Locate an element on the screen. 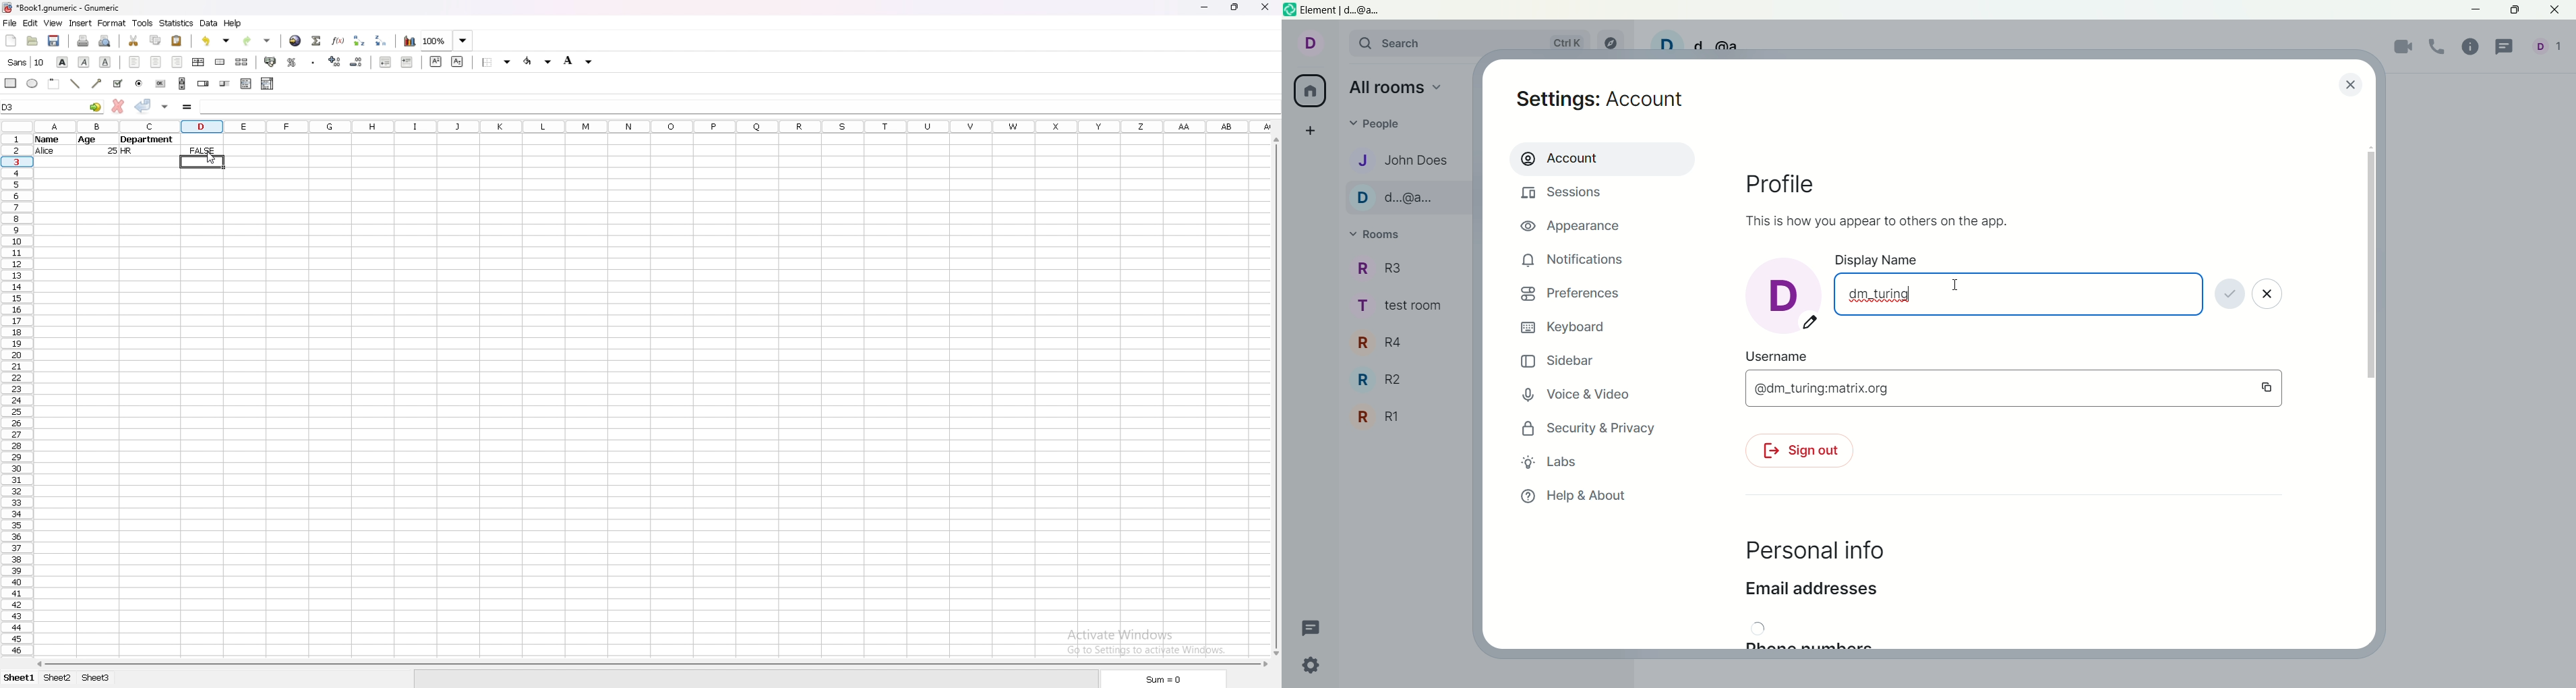  cancel changes is located at coordinates (118, 106).